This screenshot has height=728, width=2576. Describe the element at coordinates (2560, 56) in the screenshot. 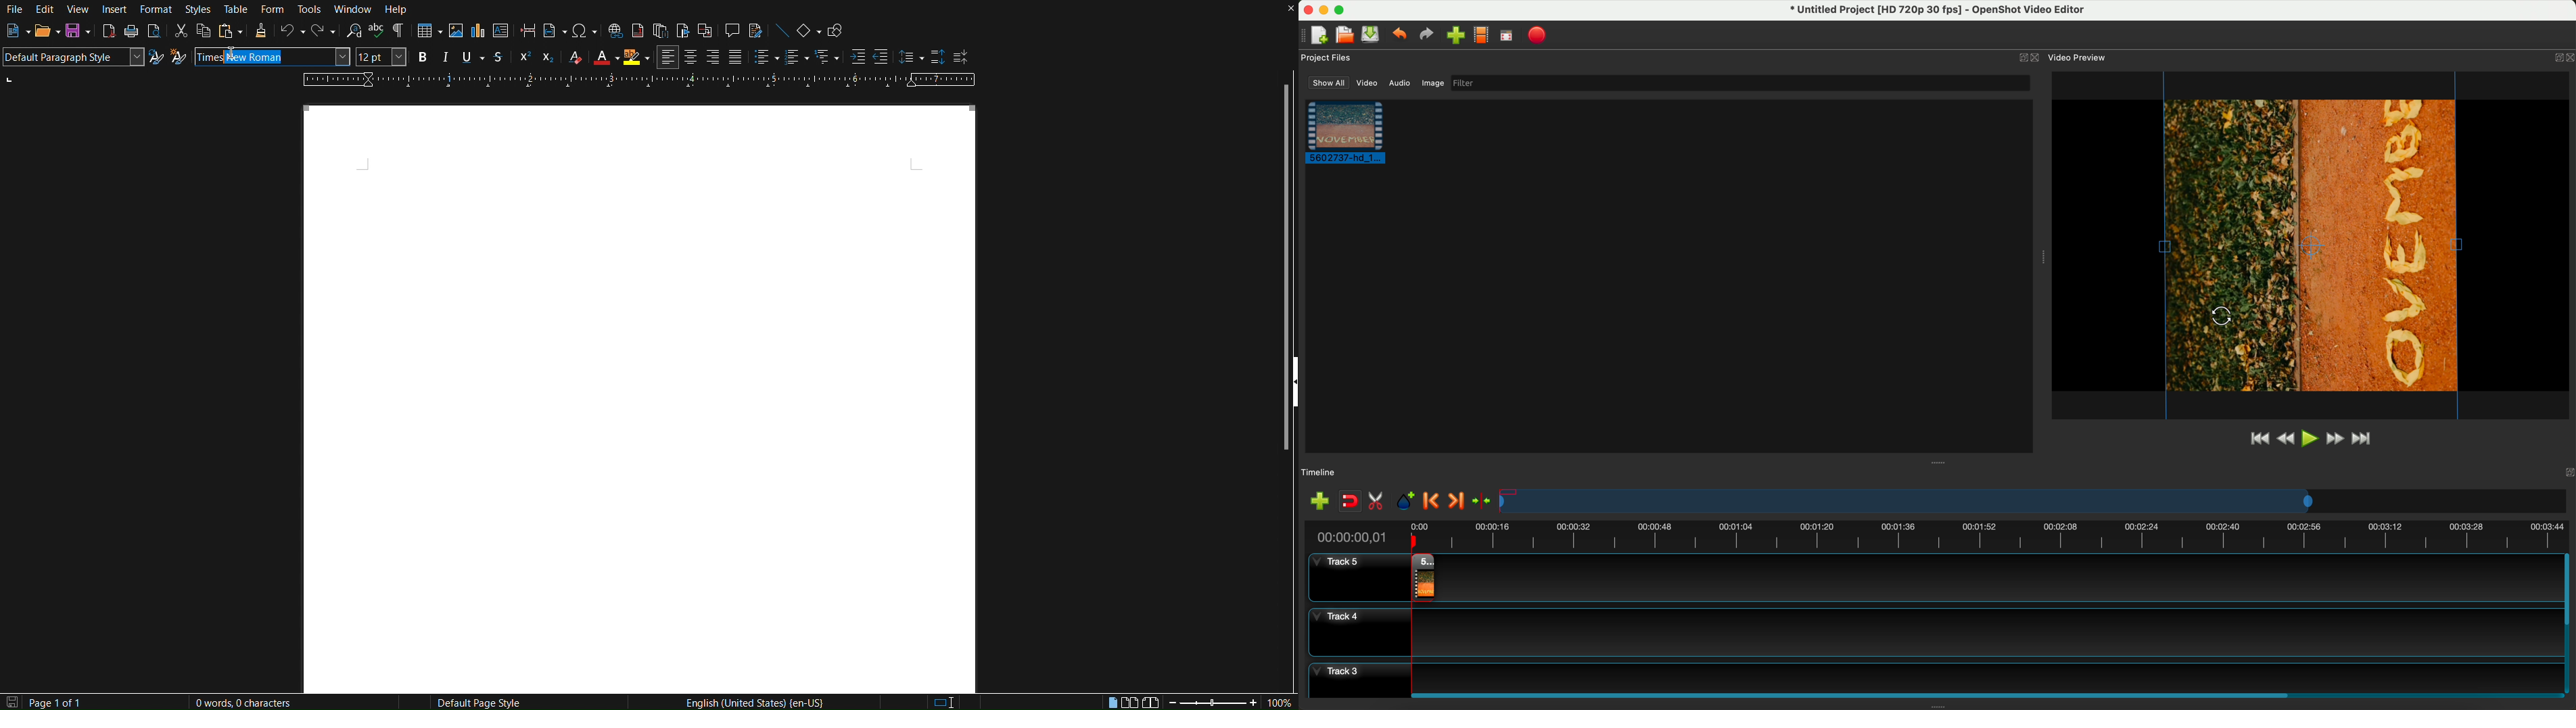

I see `` at that location.